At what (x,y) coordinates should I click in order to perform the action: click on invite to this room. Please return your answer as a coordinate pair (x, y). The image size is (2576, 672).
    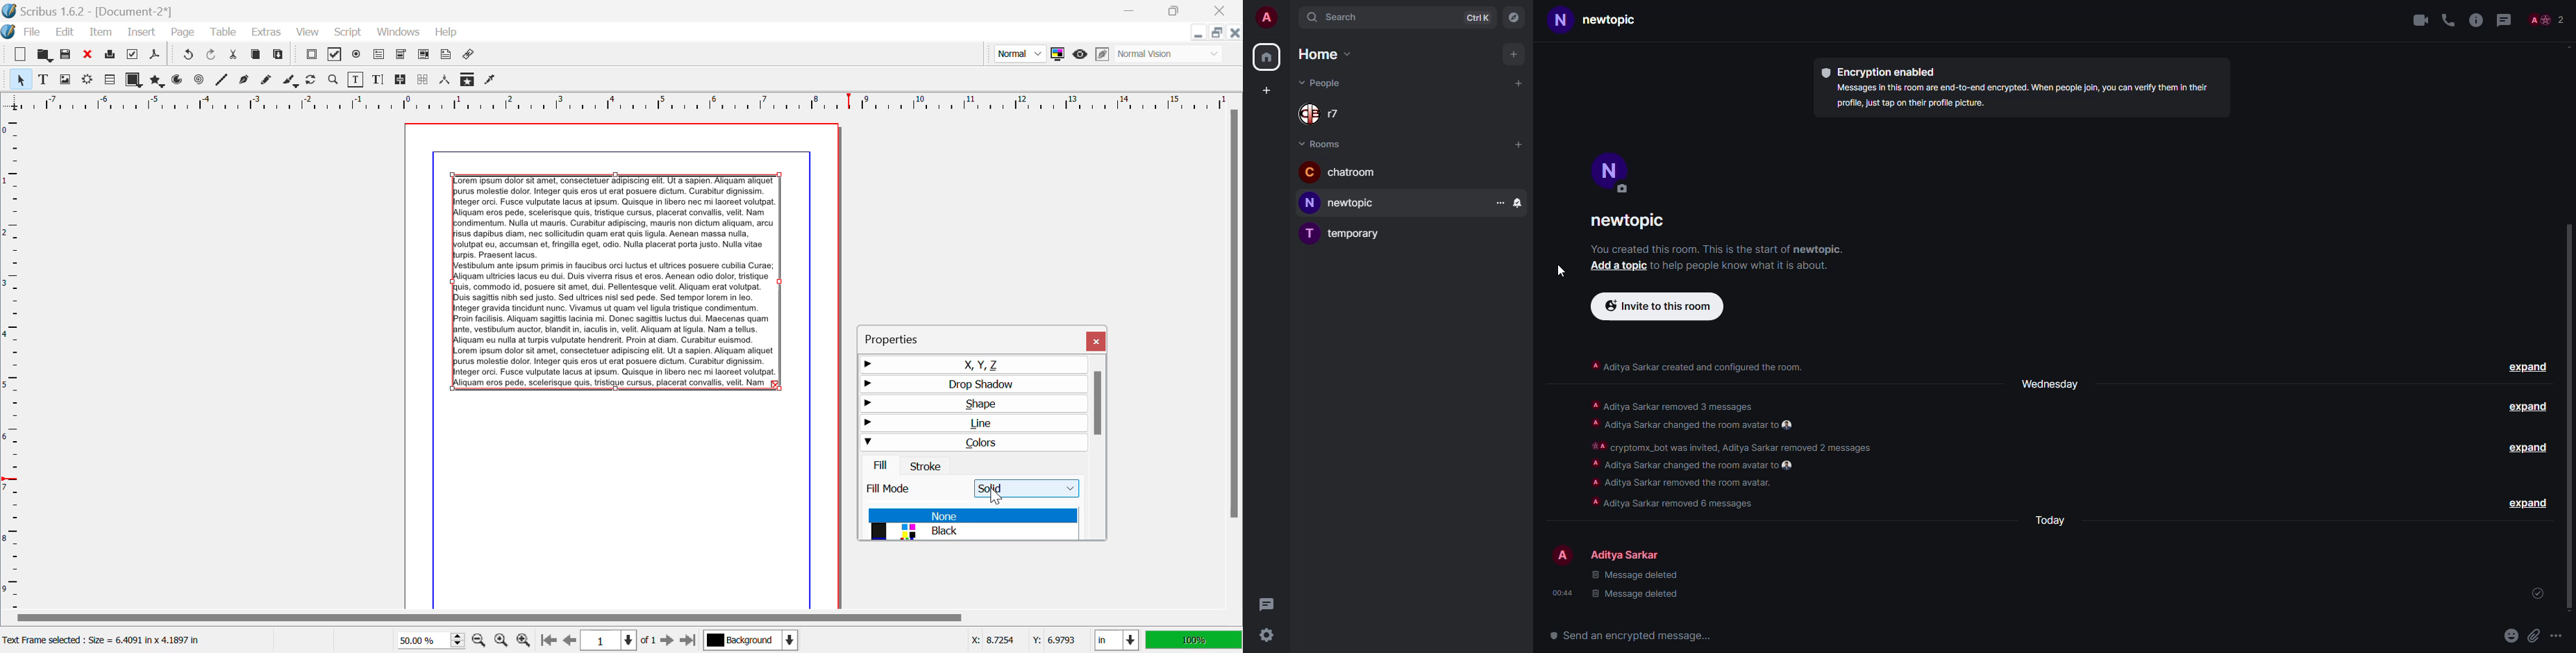
    Looking at the image, I should click on (1653, 306).